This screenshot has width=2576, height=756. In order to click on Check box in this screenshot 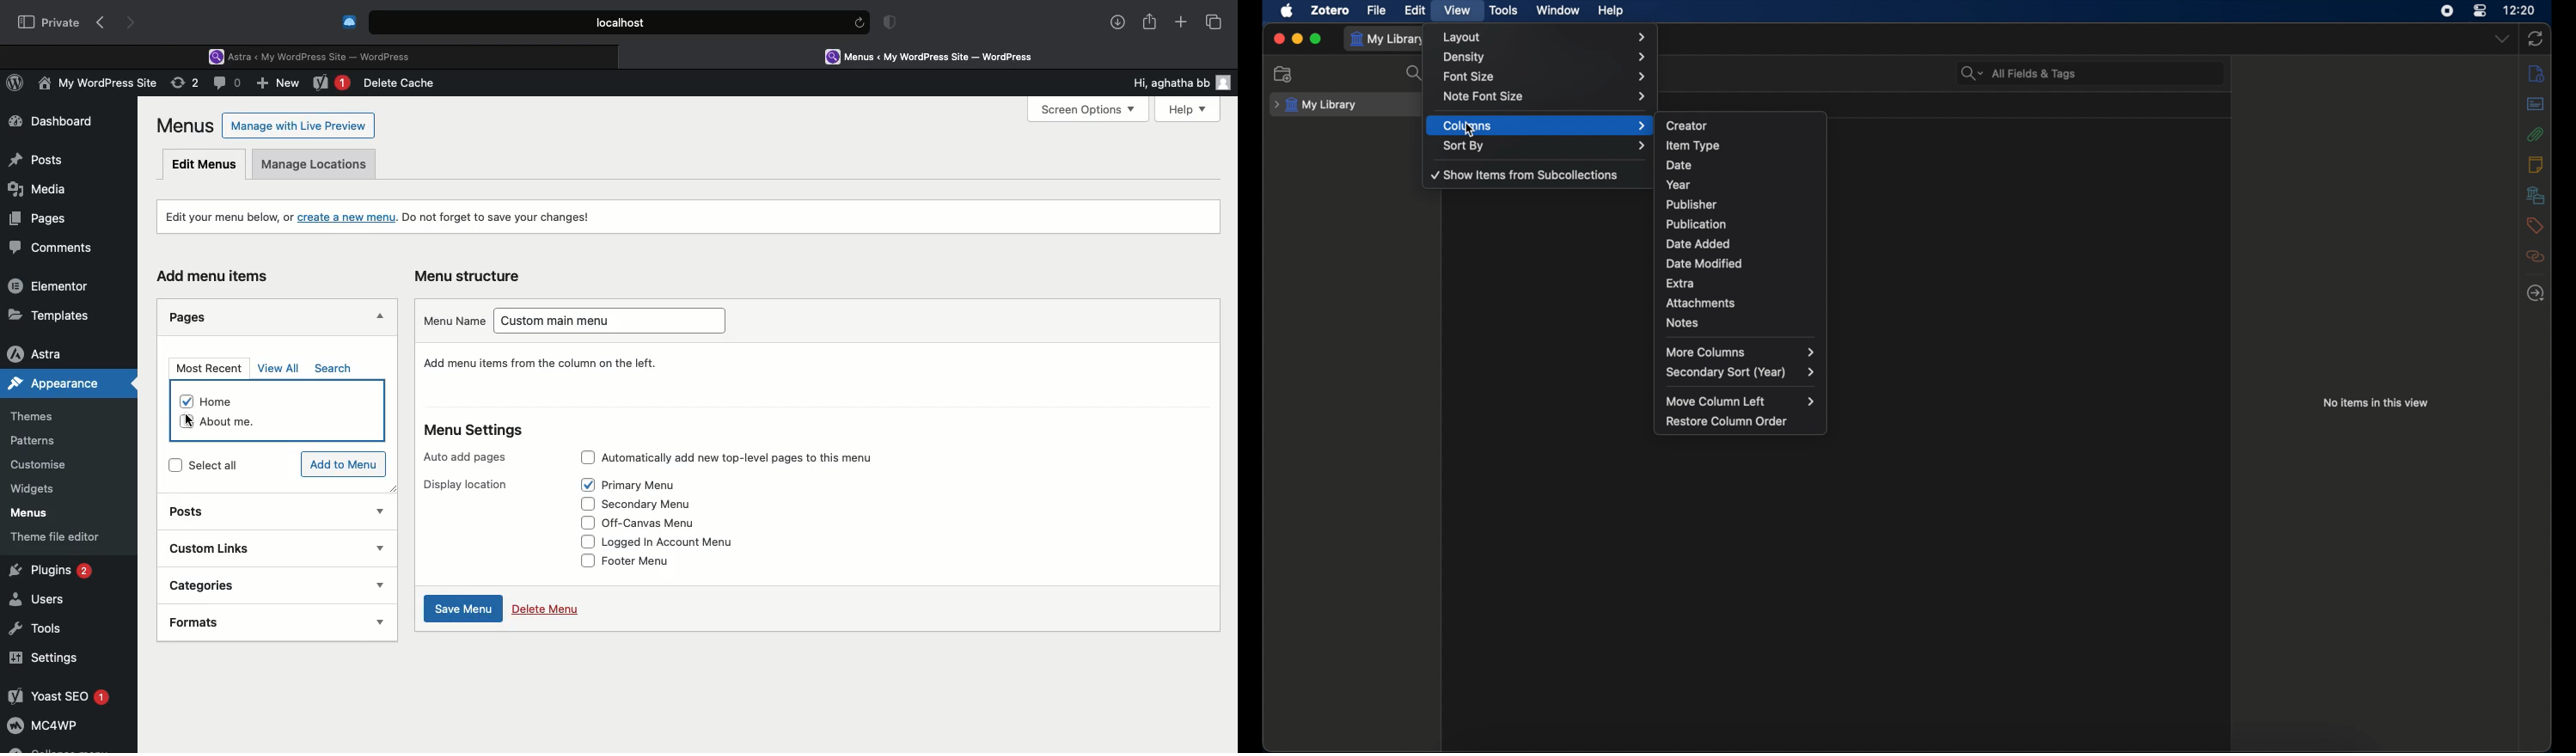, I will do `click(583, 523)`.